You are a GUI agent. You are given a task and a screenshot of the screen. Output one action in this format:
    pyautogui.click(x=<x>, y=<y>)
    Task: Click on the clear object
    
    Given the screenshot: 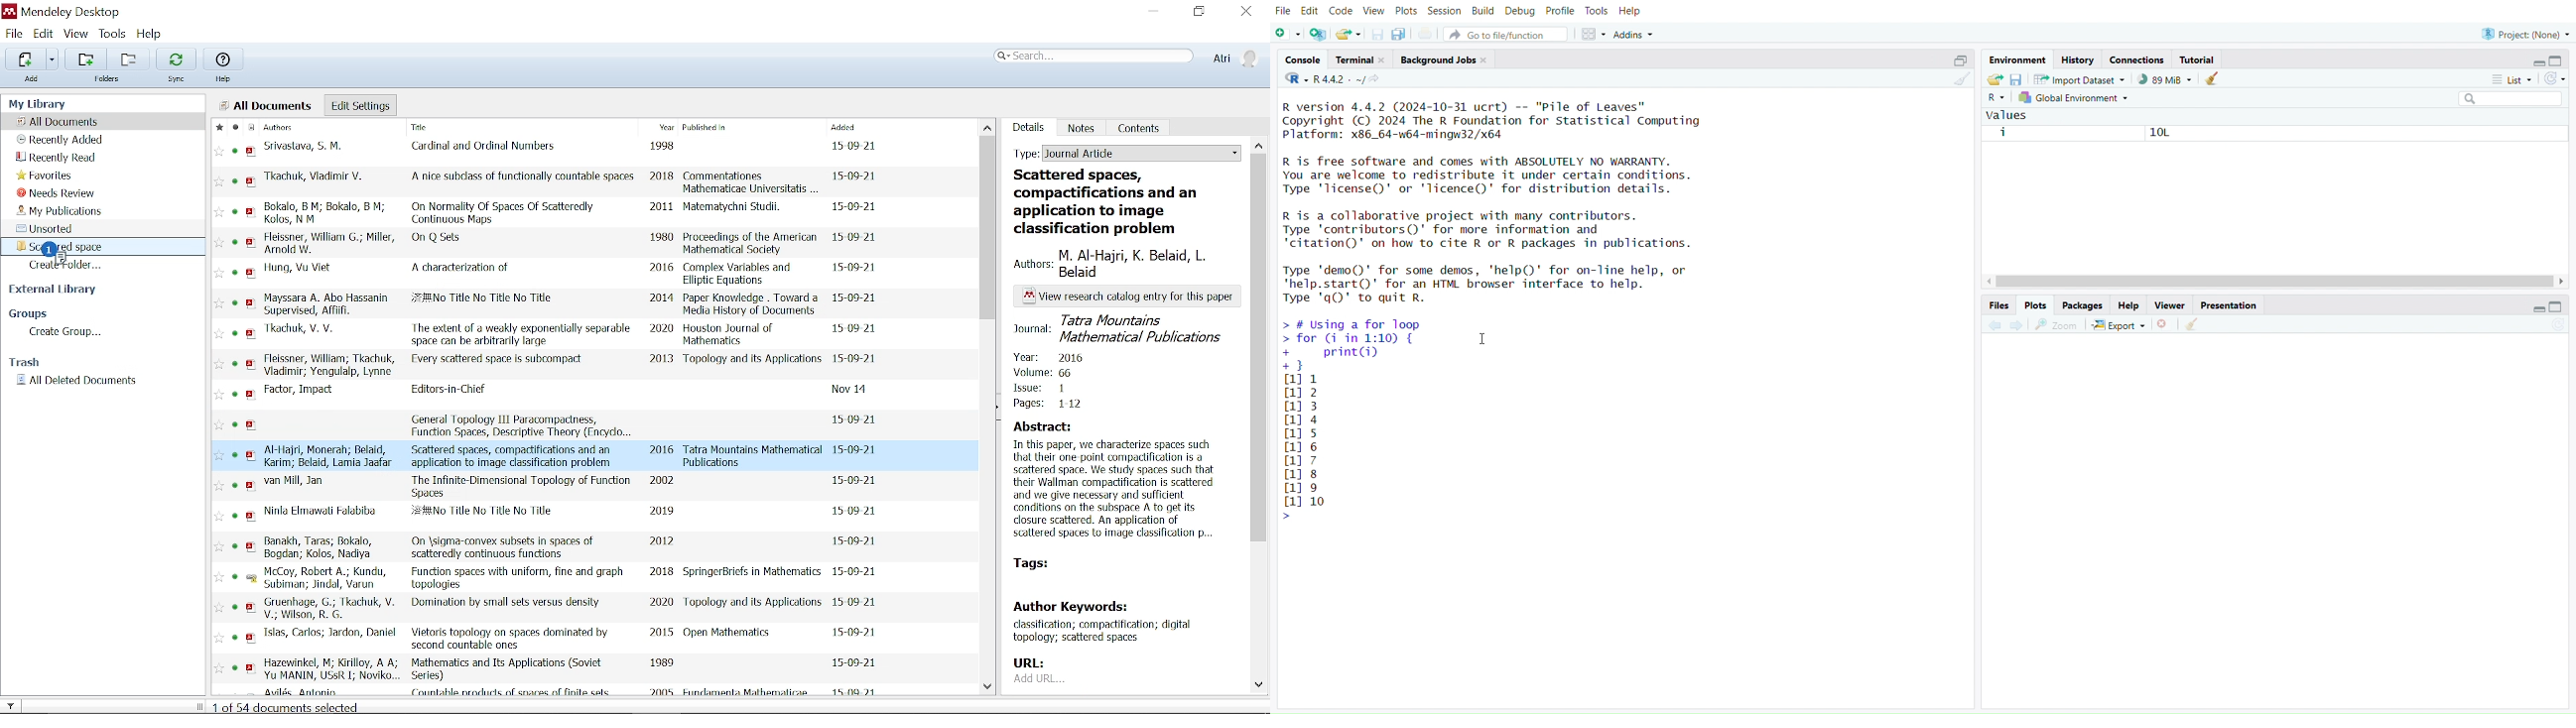 What is the action you would take?
    pyautogui.click(x=2213, y=80)
    